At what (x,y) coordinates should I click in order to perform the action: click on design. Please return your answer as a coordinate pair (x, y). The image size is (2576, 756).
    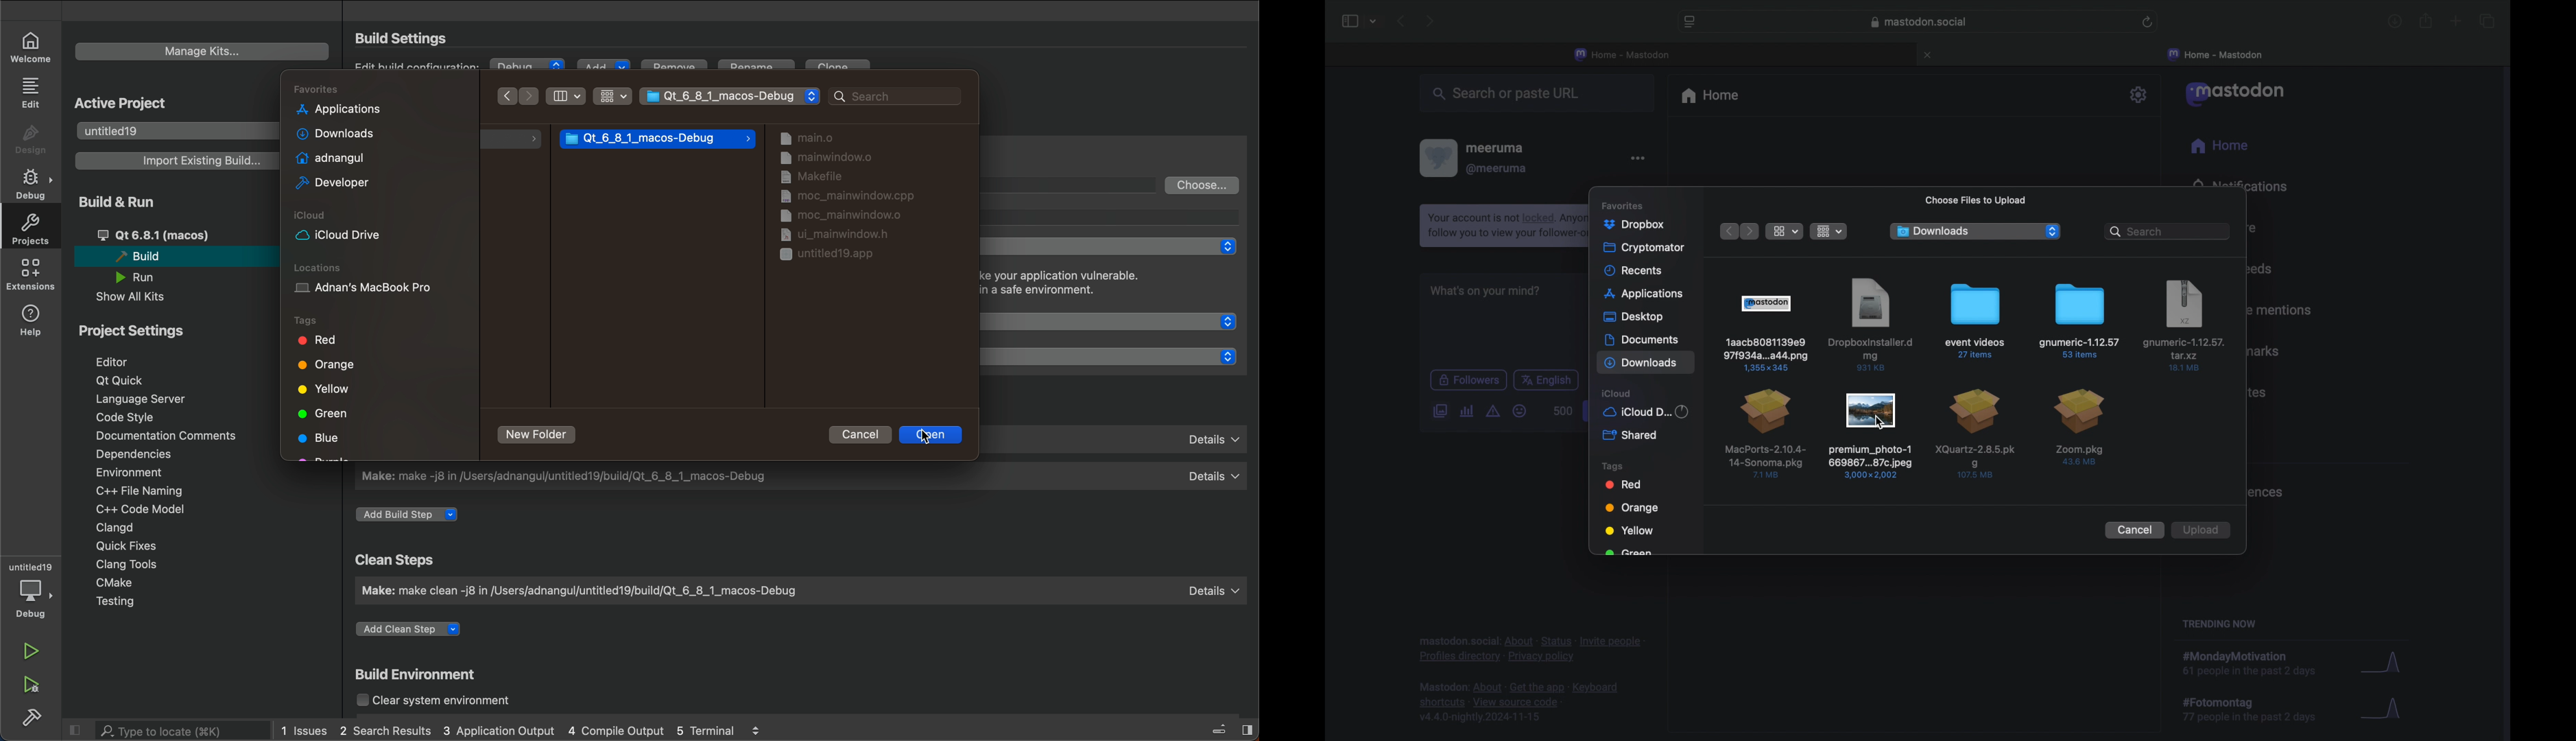
    Looking at the image, I should click on (31, 140).